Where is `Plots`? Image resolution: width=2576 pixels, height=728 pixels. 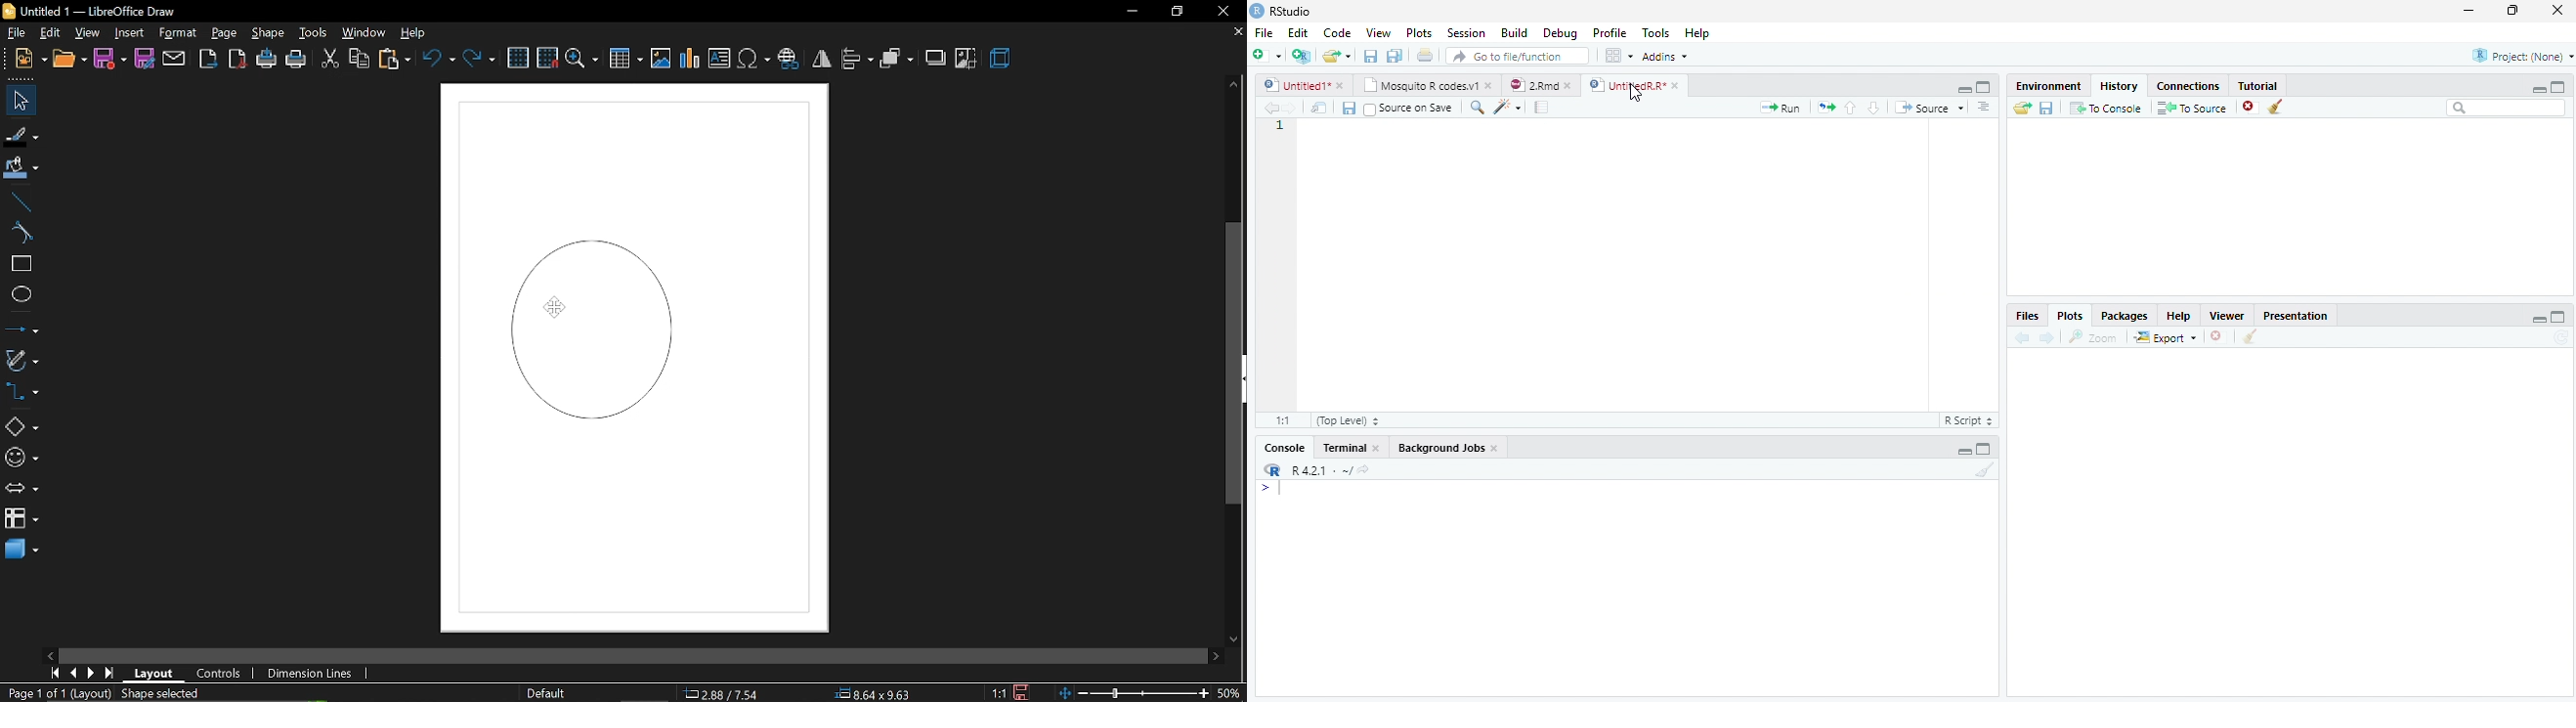 Plots is located at coordinates (2070, 315).